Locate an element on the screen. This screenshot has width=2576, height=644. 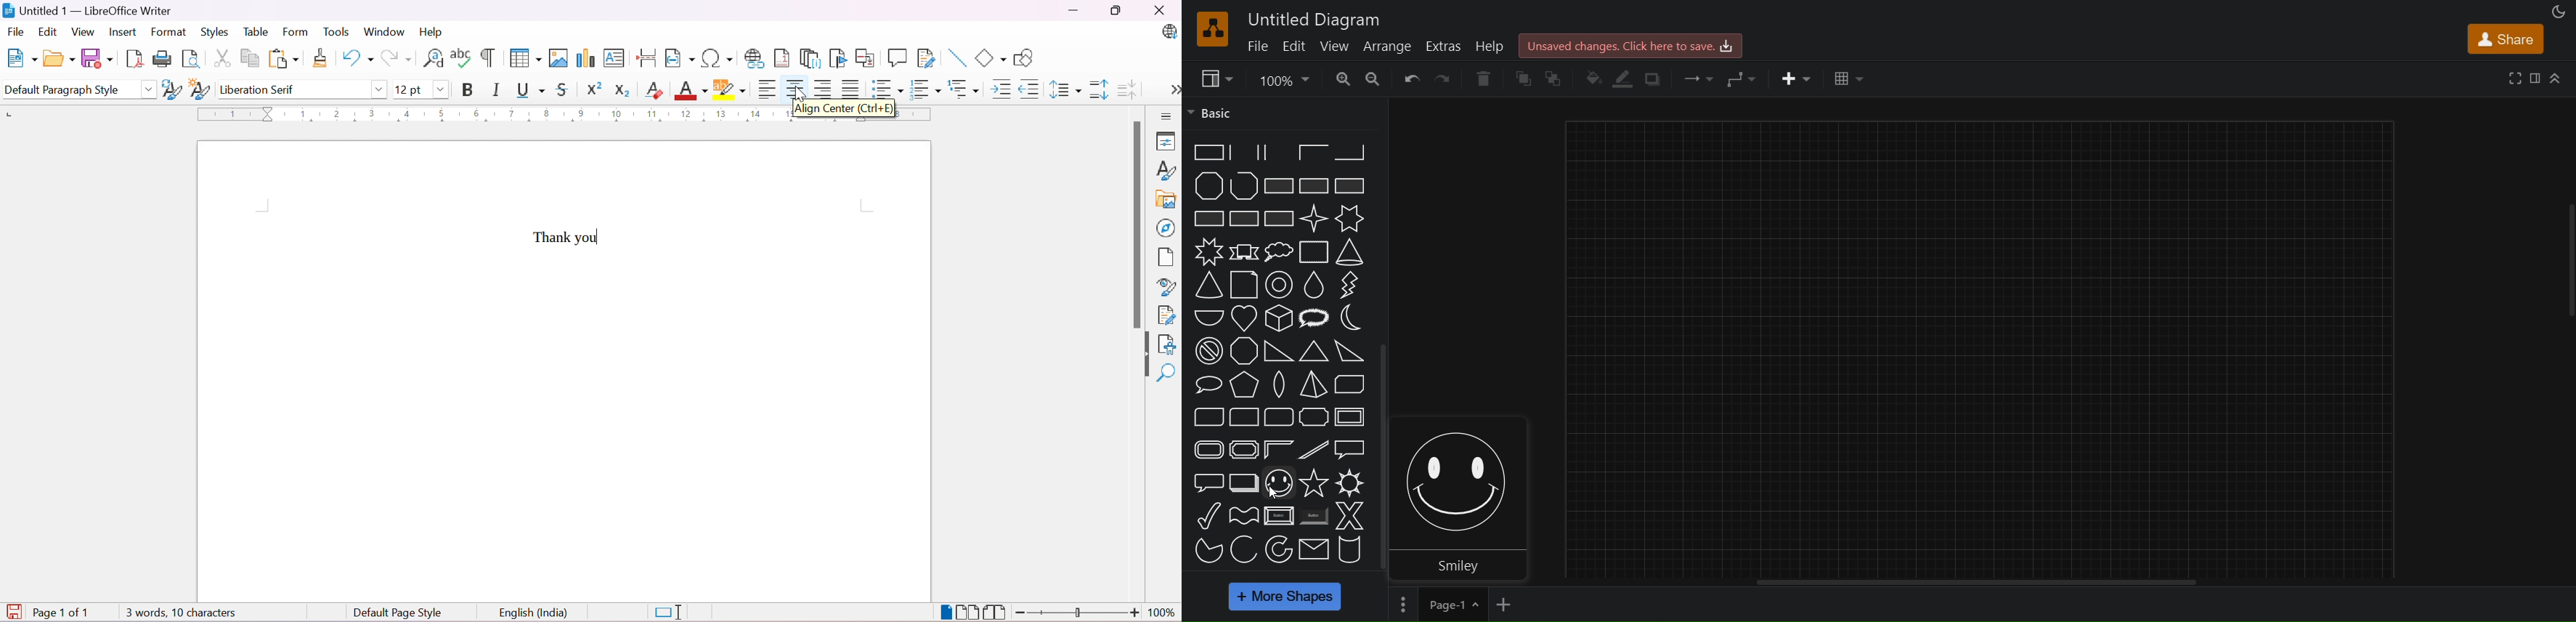
Insert is located at coordinates (124, 33).